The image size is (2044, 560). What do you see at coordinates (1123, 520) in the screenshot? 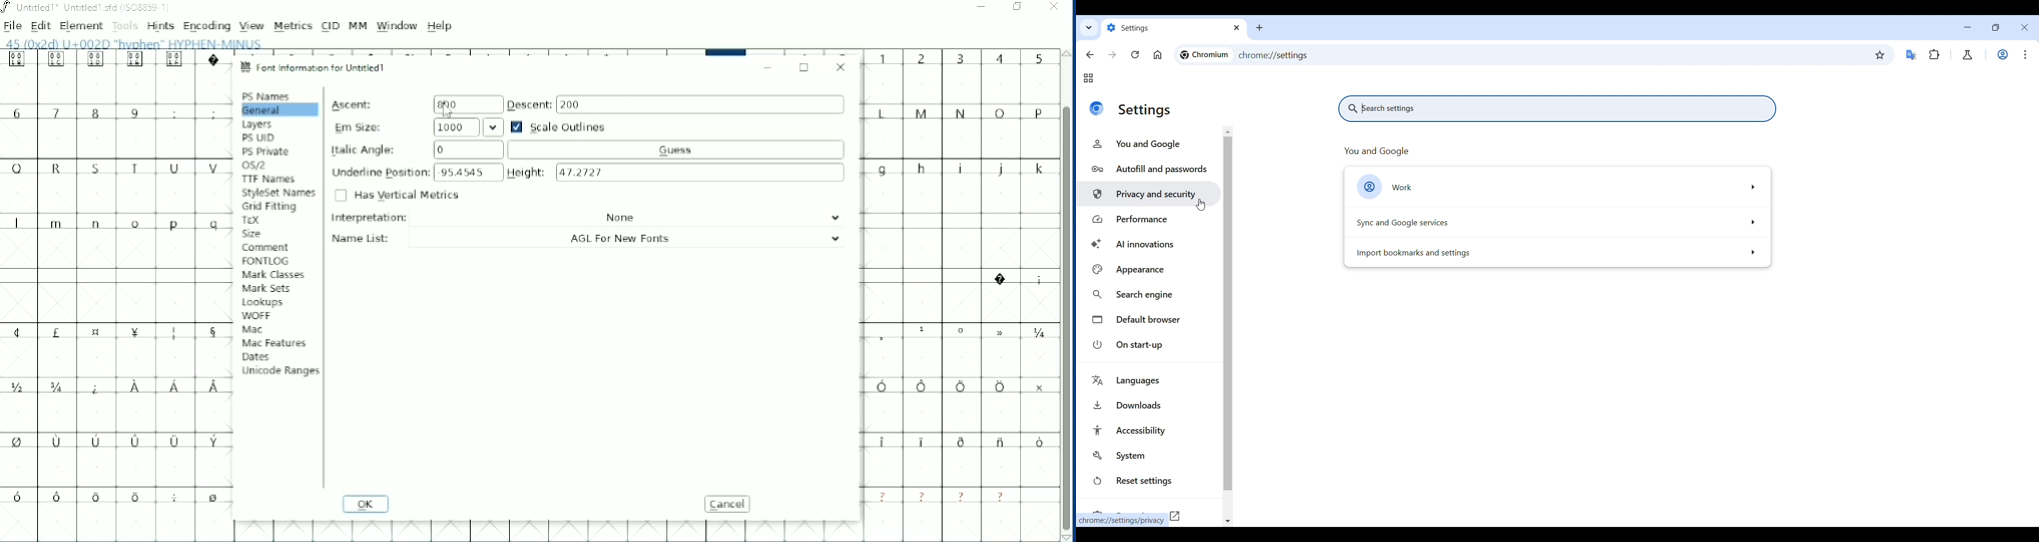
I see `chrome://settings/privacy` at bounding box center [1123, 520].